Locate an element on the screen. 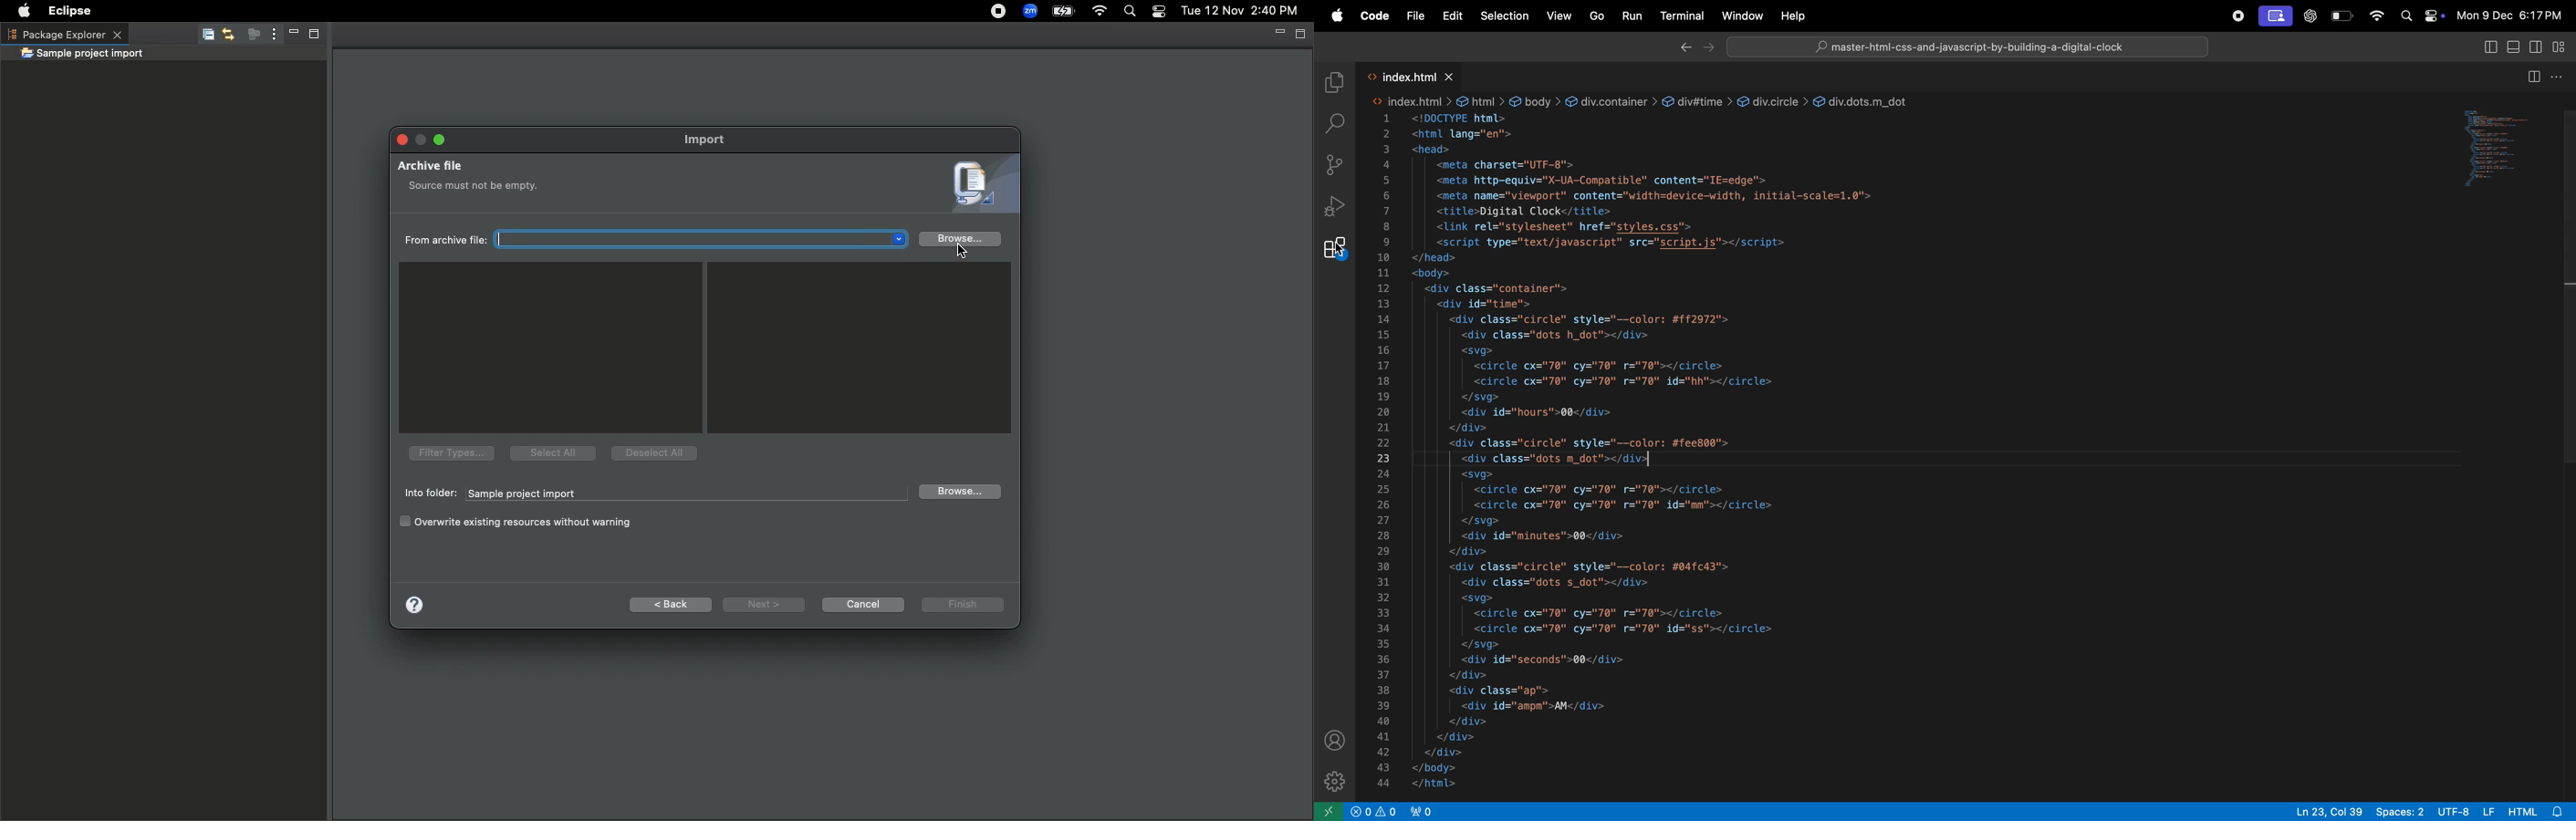 The image size is (2576, 840). apple menu is located at coordinates (1334, 13).